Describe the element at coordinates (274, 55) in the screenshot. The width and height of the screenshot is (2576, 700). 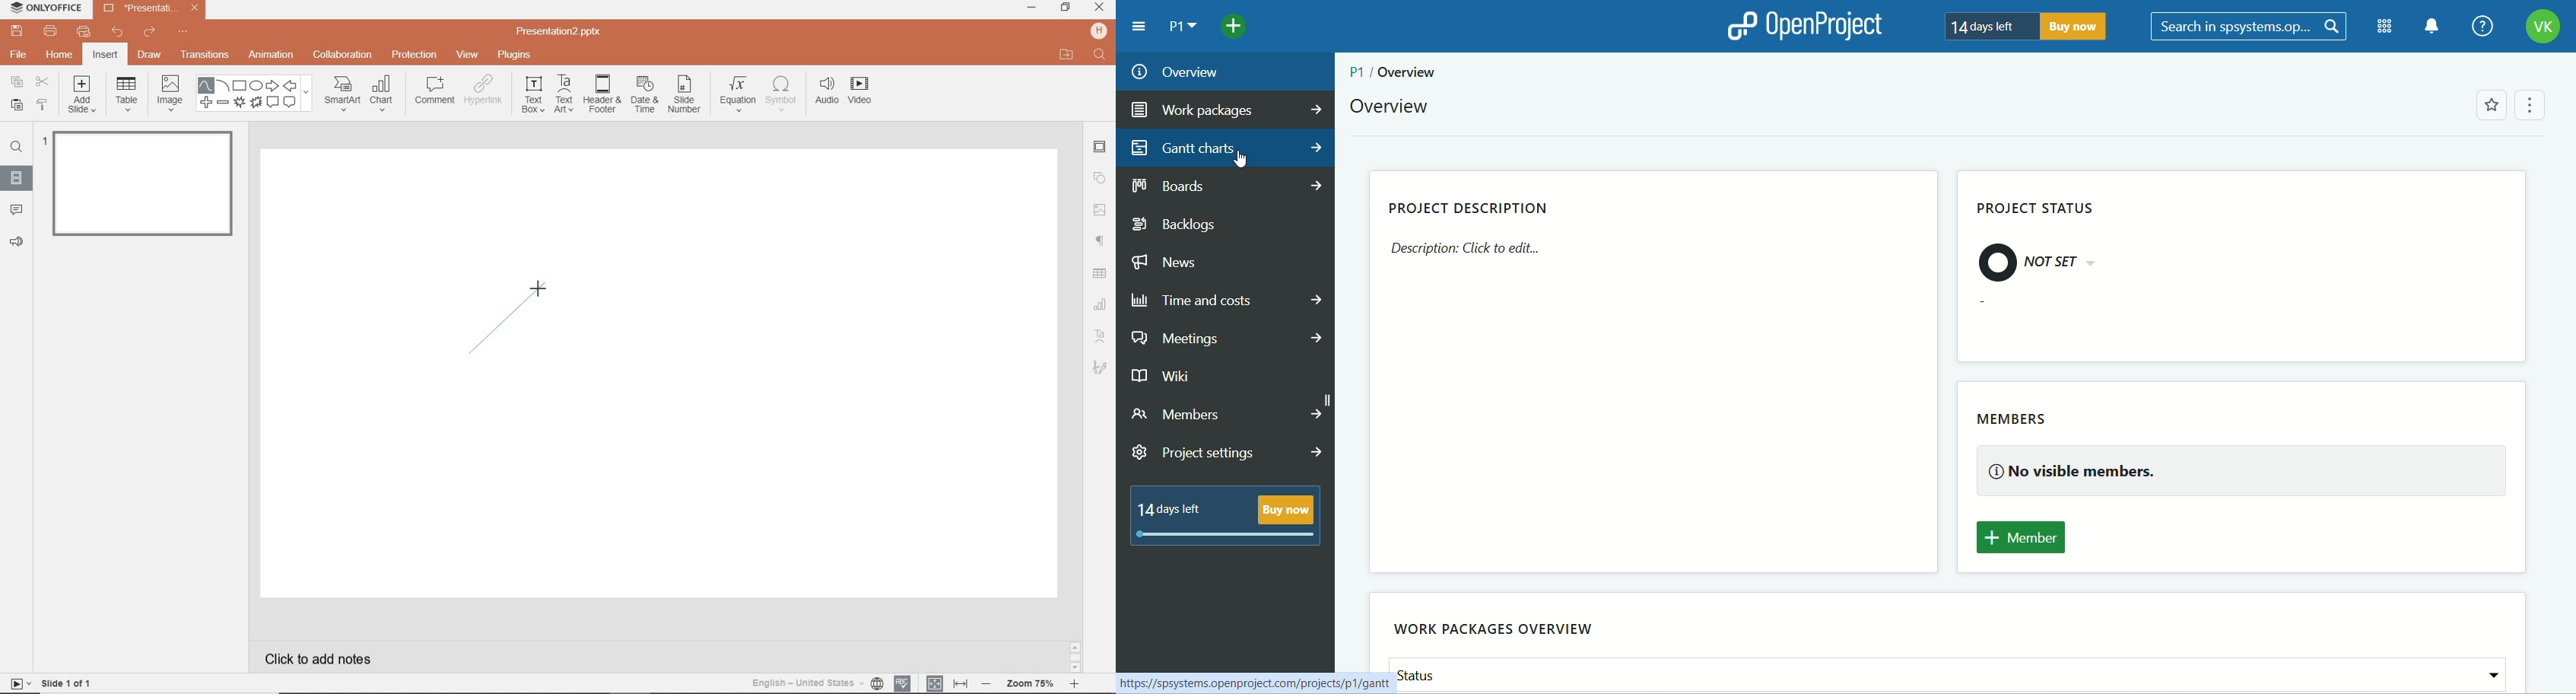
I see `ANIMATION` at that location.